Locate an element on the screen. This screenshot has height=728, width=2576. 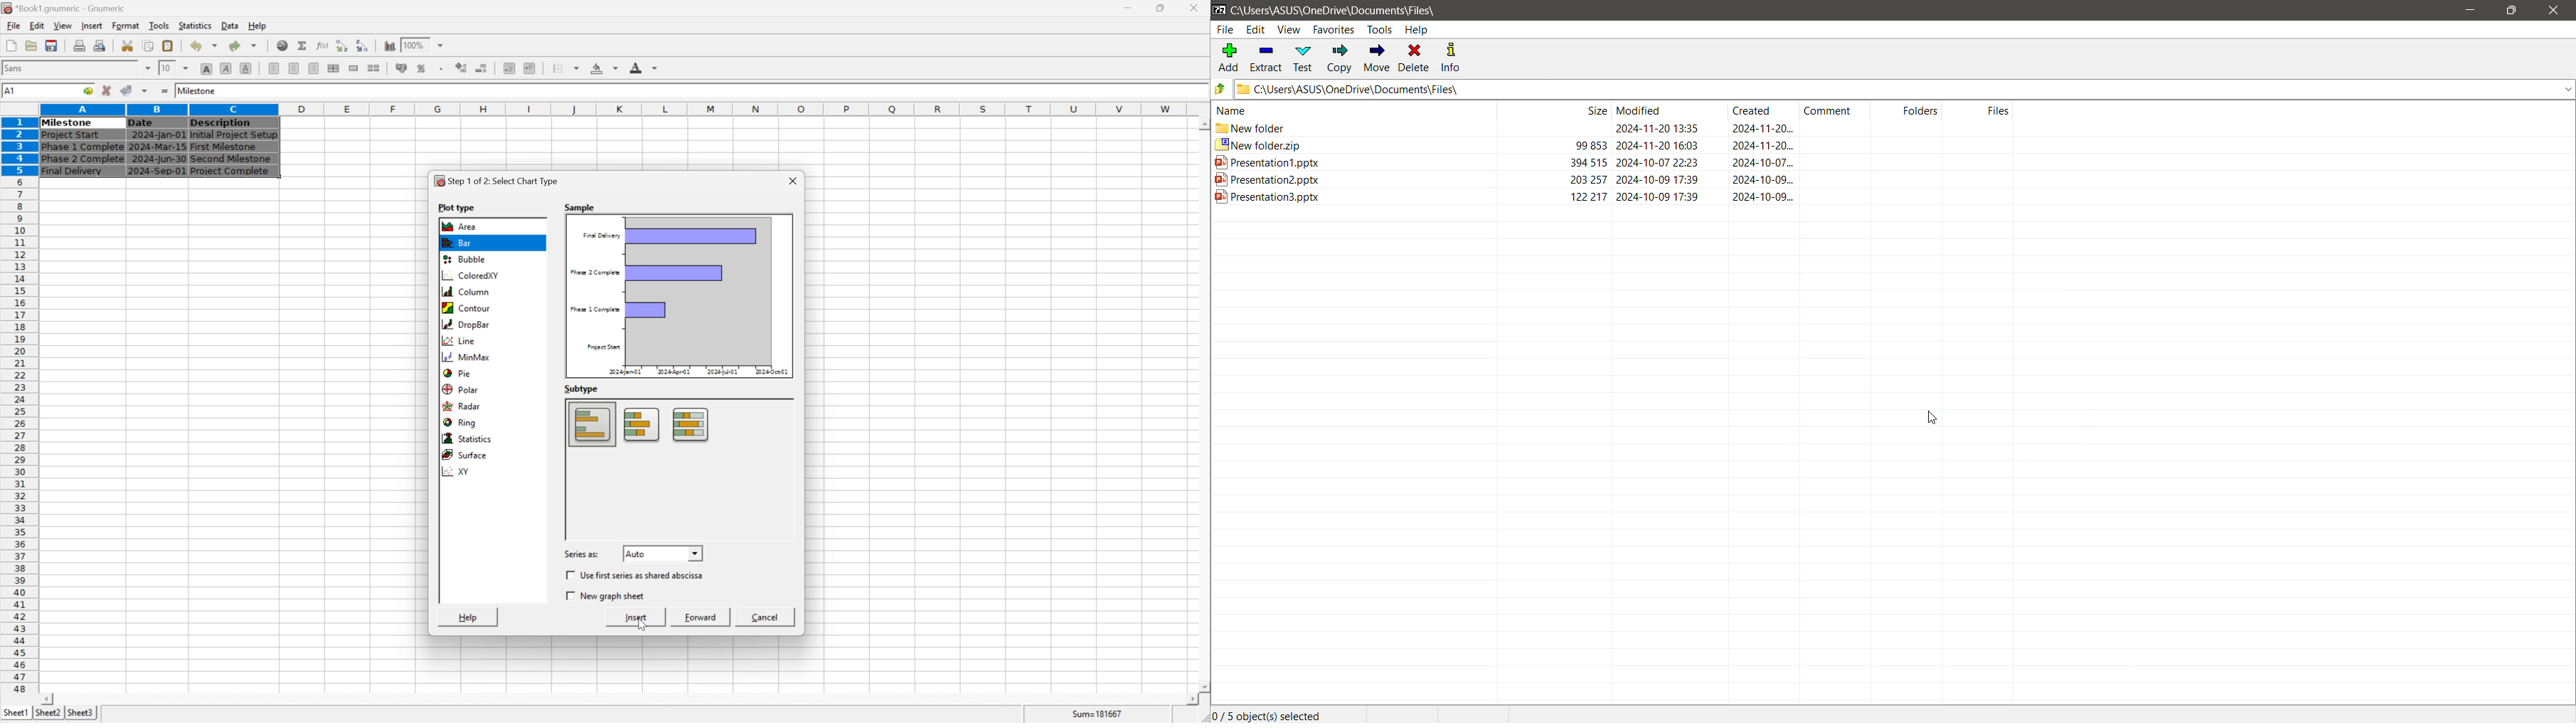
area is located at coordinates (462, 226).